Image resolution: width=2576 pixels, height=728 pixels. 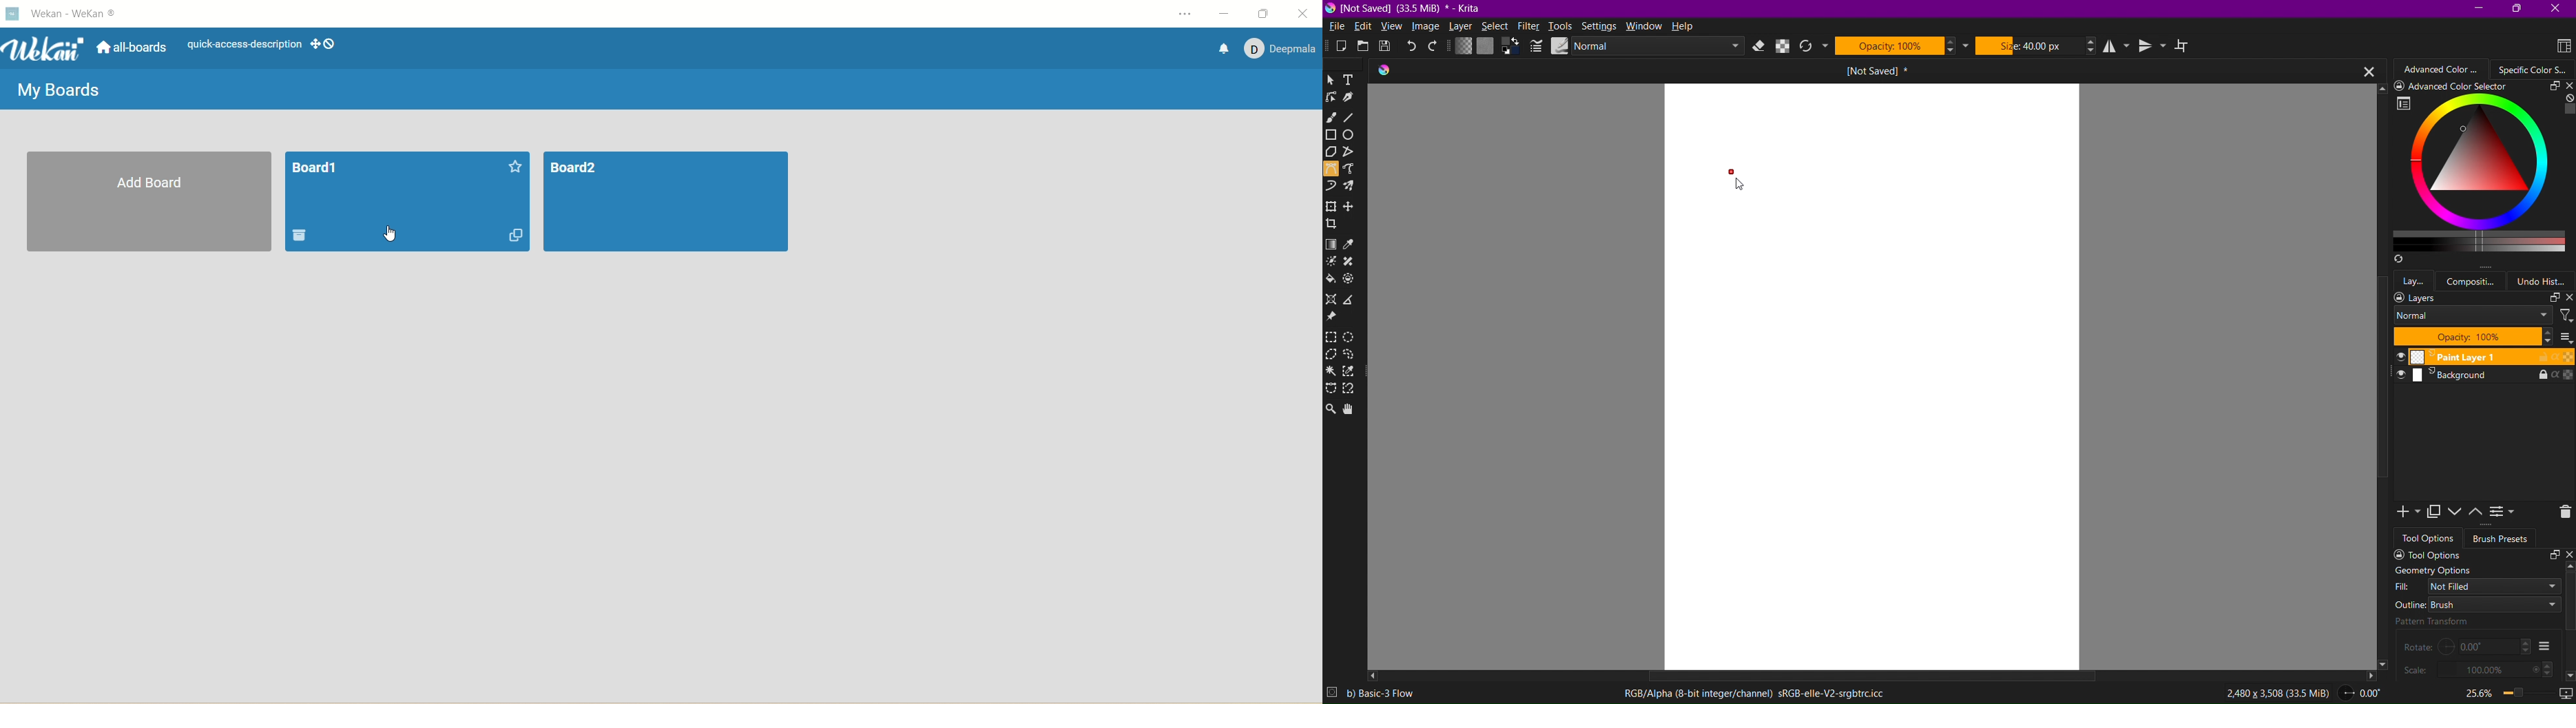 What do you see at coordinates (2495, 692) in the screenshot?
I see `Zoom` at bounding box center [2495, 692].